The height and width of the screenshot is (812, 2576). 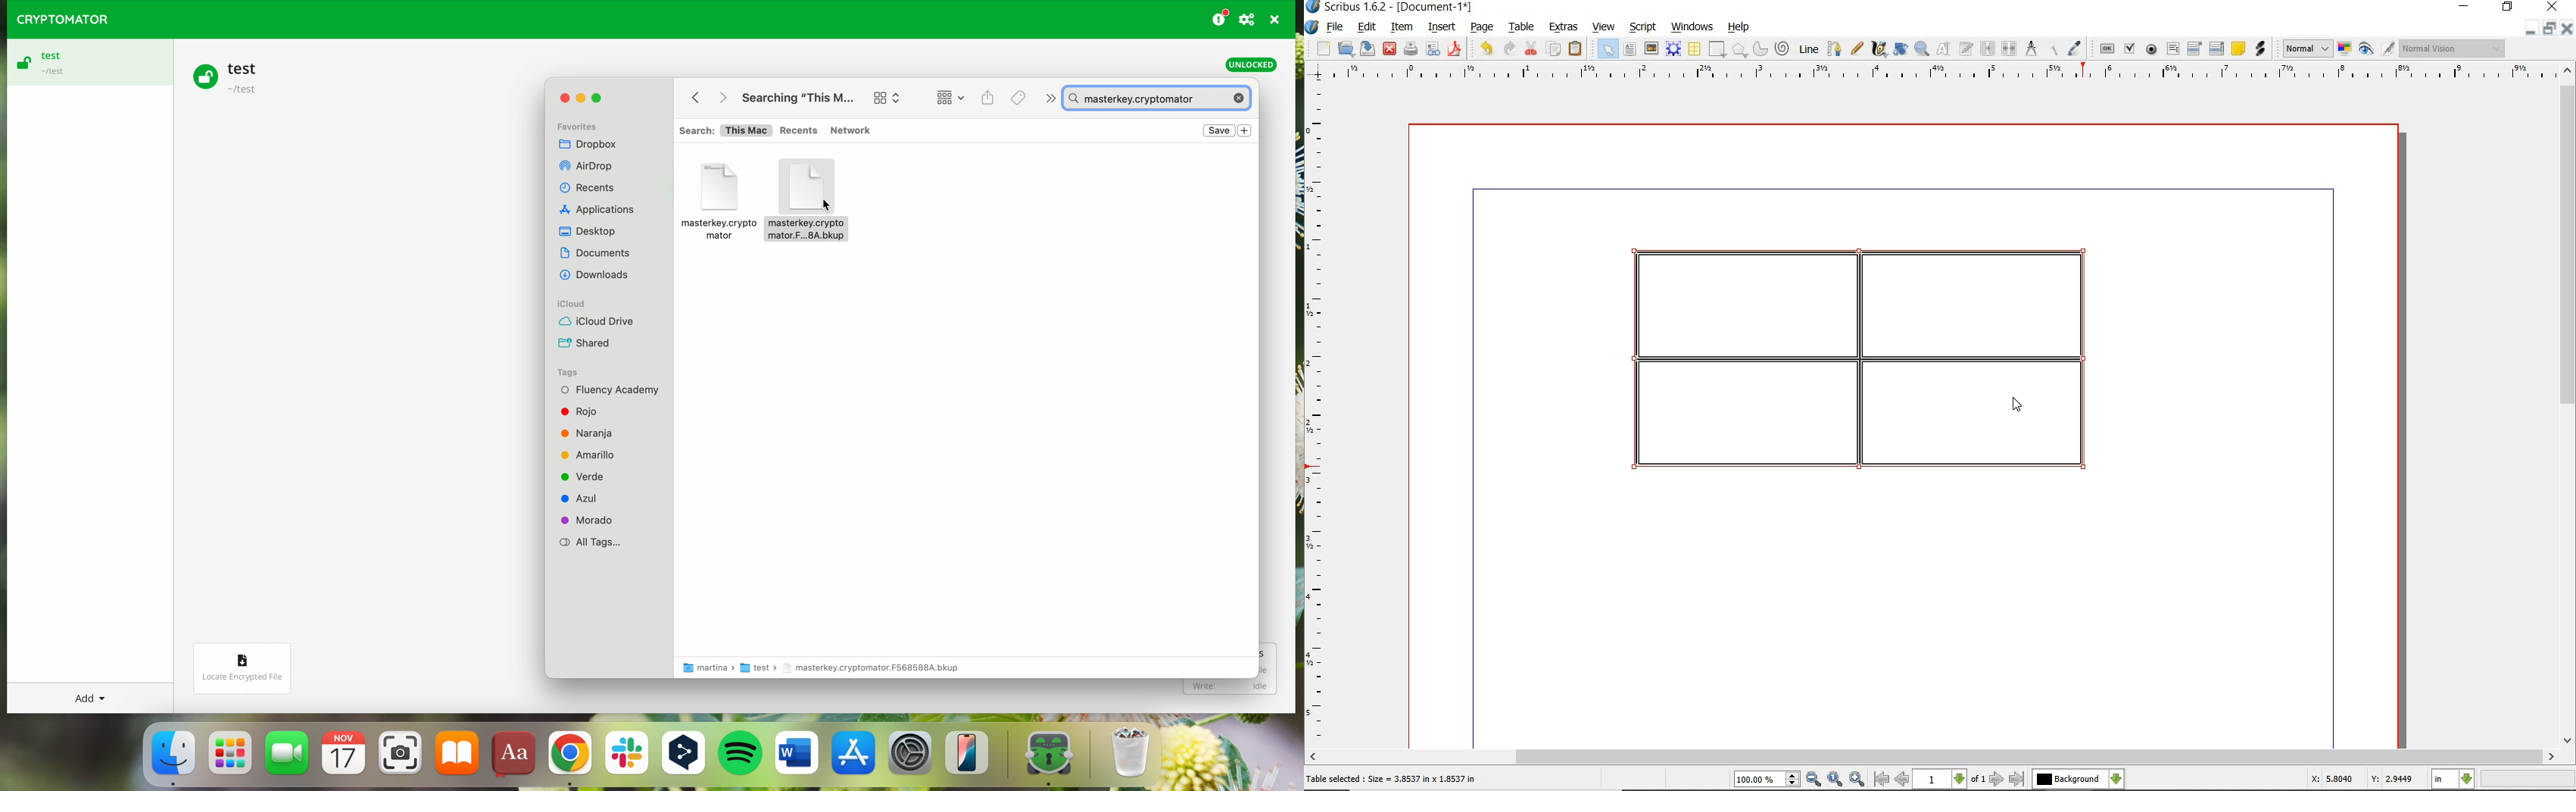 I want to click on visual appearance of the display, so click(x=2450, y=48).